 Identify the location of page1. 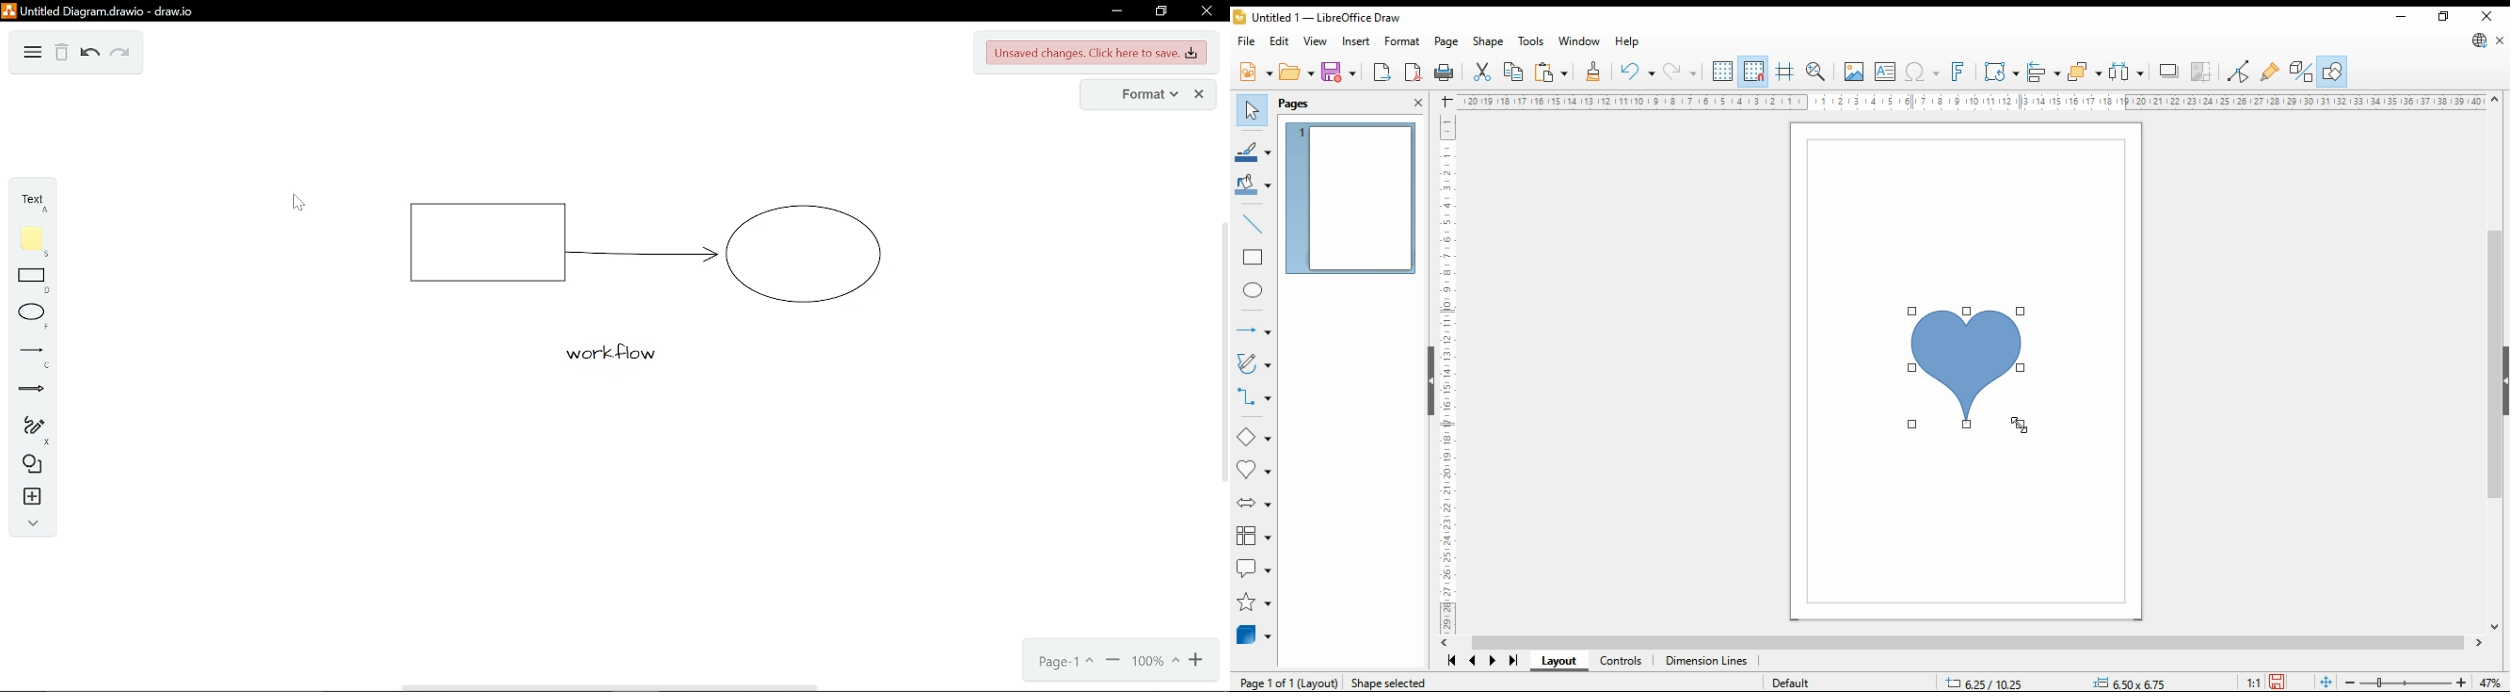
(1067, 661).